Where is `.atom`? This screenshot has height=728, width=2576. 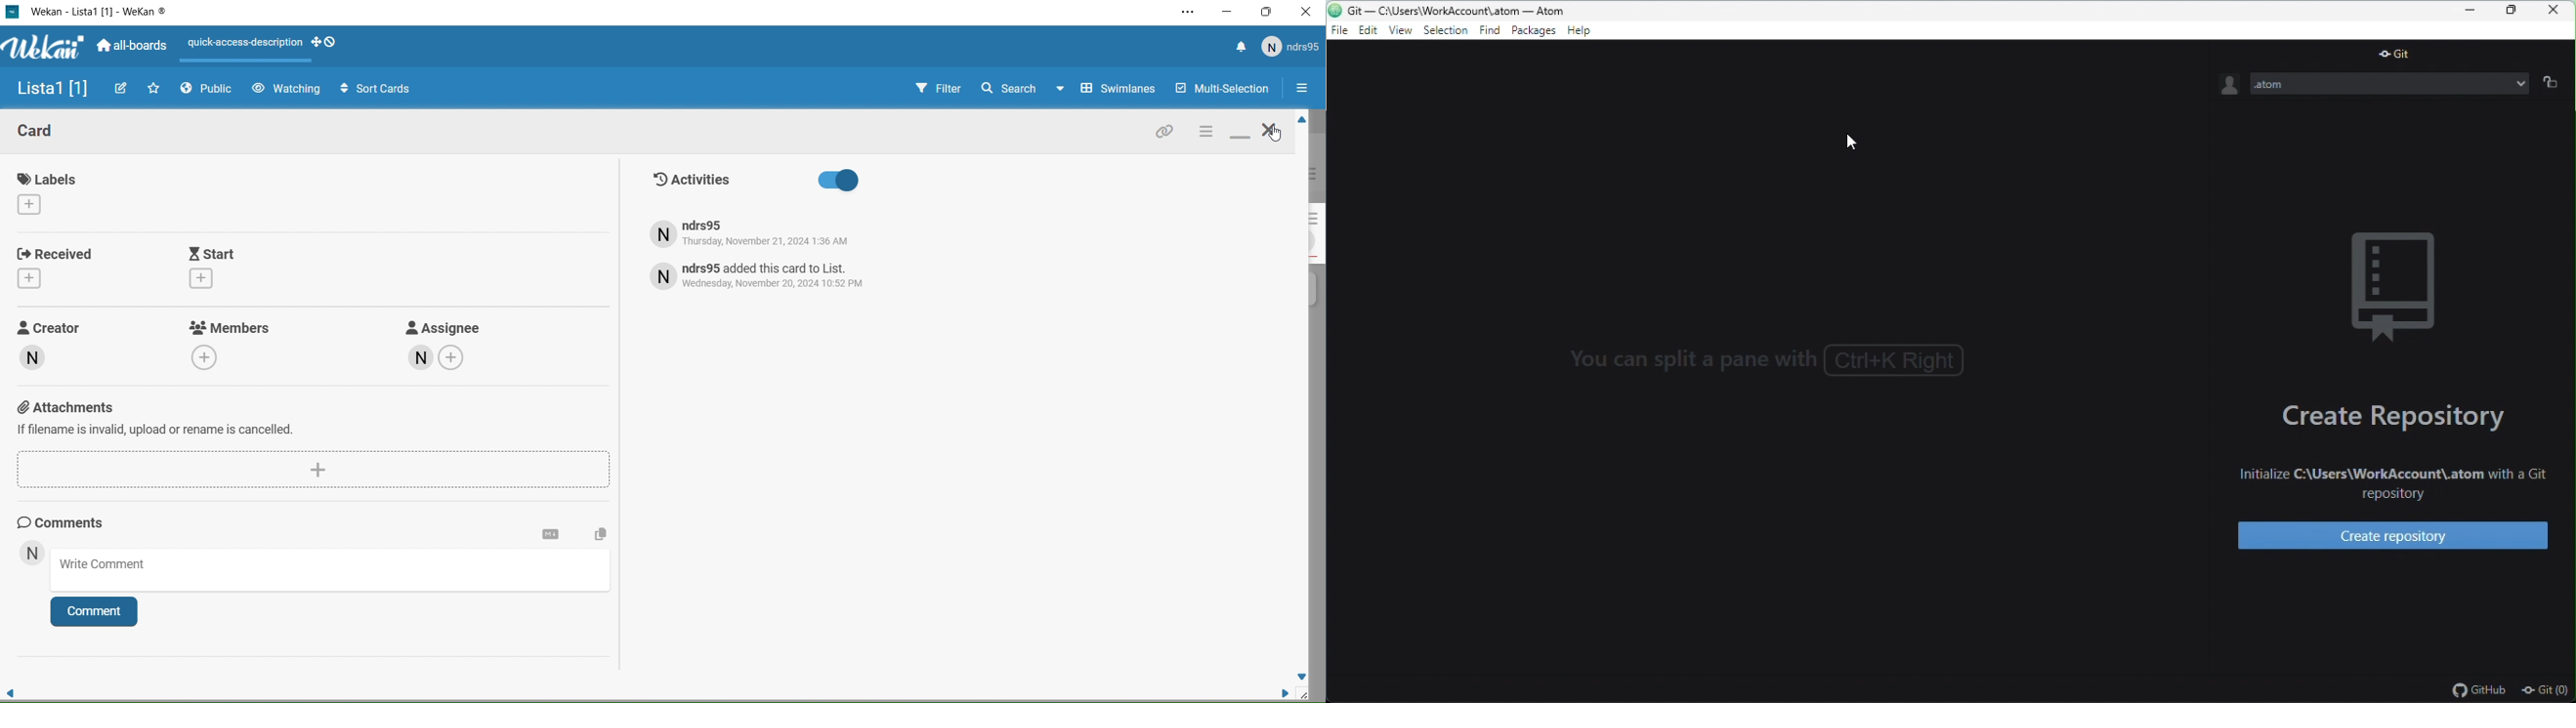
.atom is located at coordinates (2391, 86).